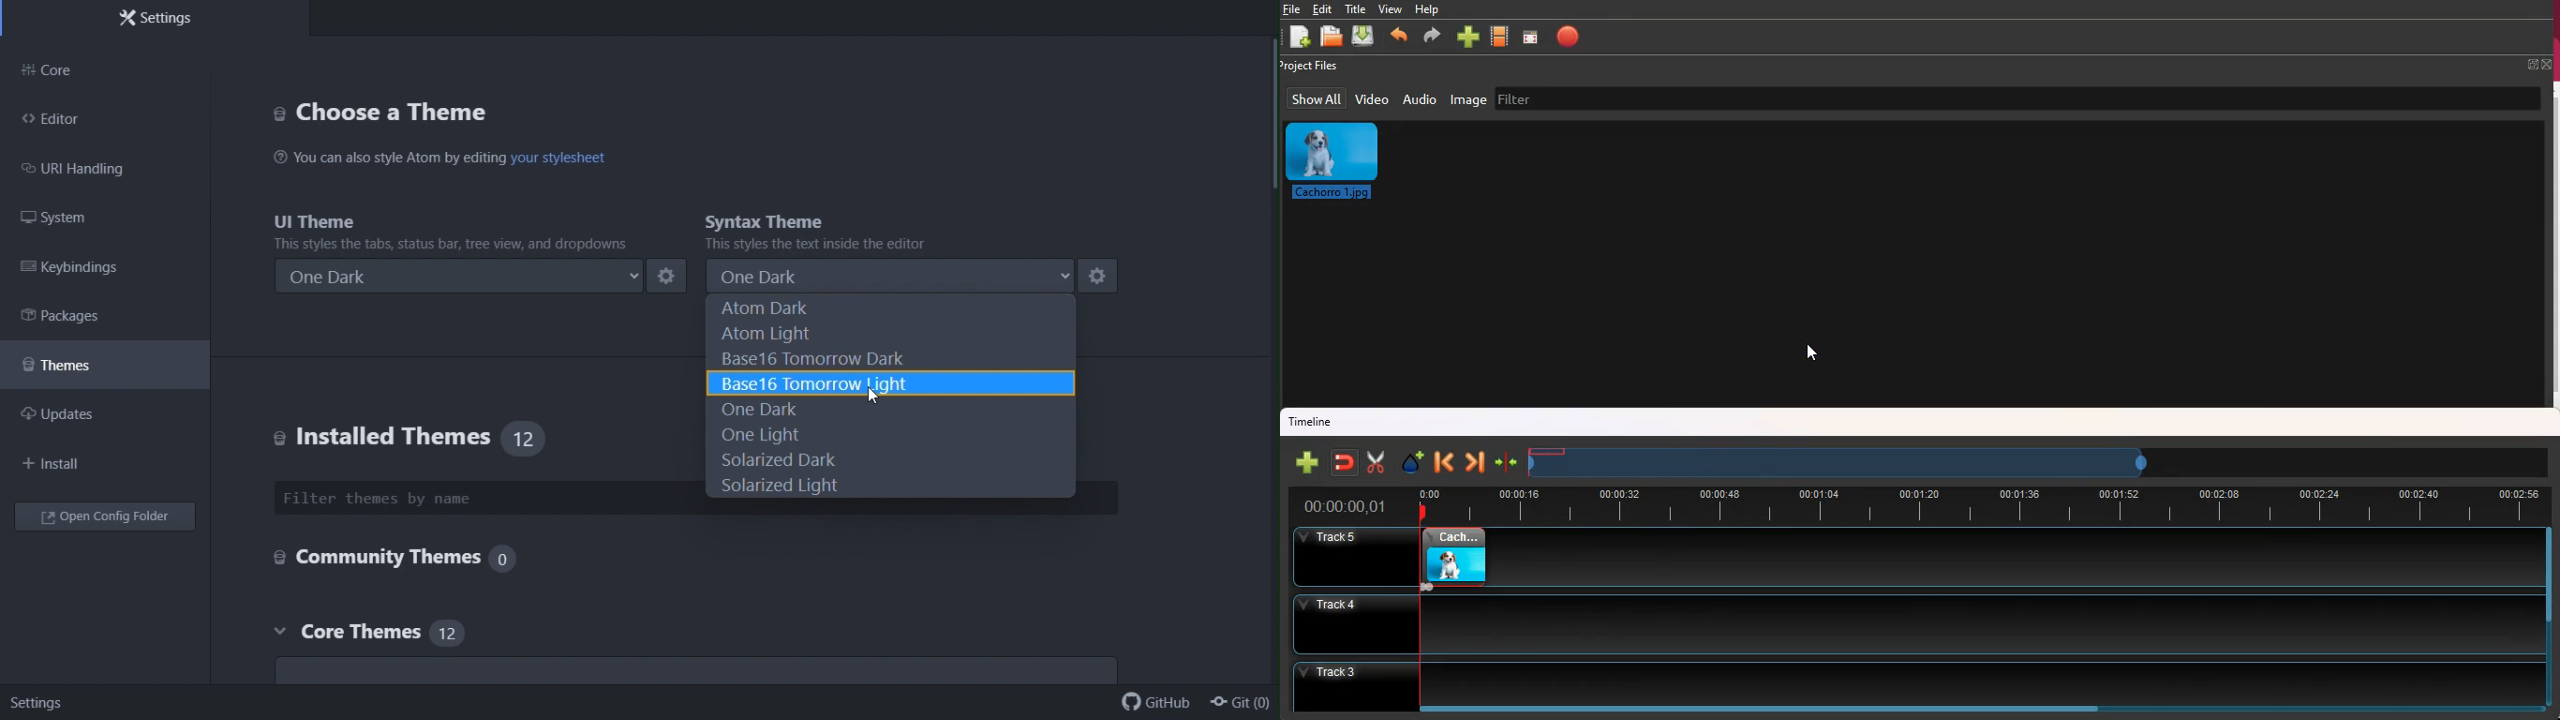 The width and height of the screenshot is (2576, 728). I want to click on scroll bar, so click(1762, 708).